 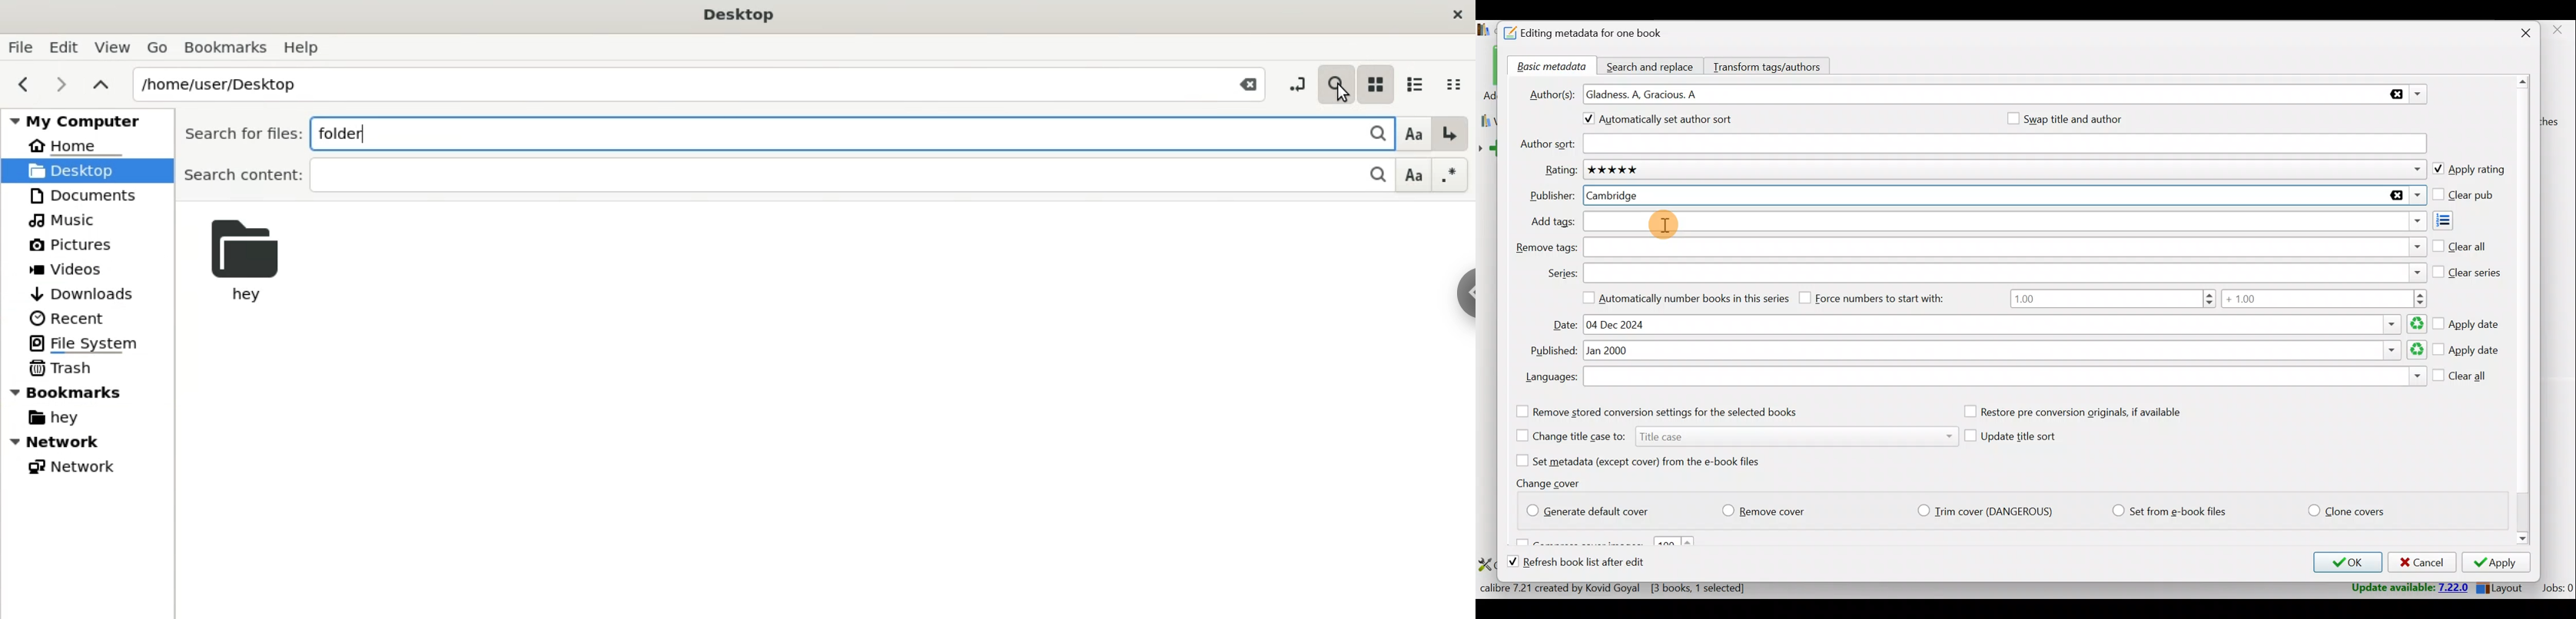 I want to click on Add tags, so click(x=2003, y=222).